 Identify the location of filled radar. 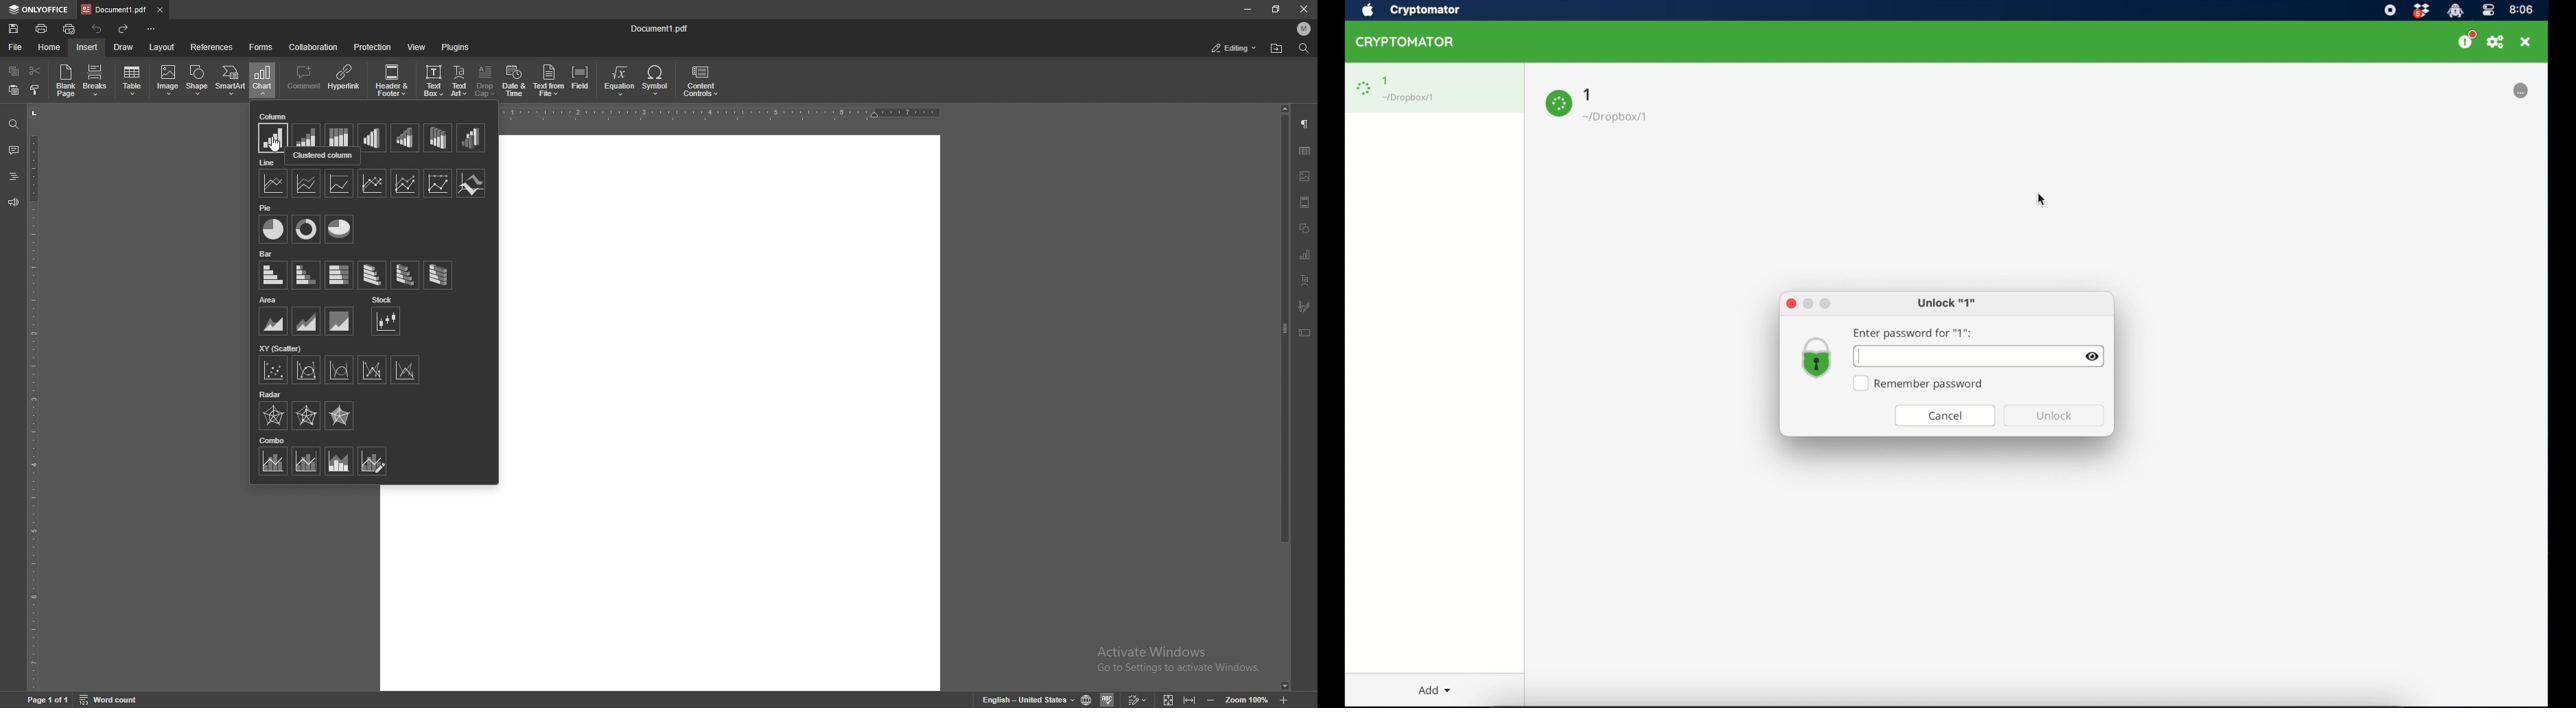
(340, 415).